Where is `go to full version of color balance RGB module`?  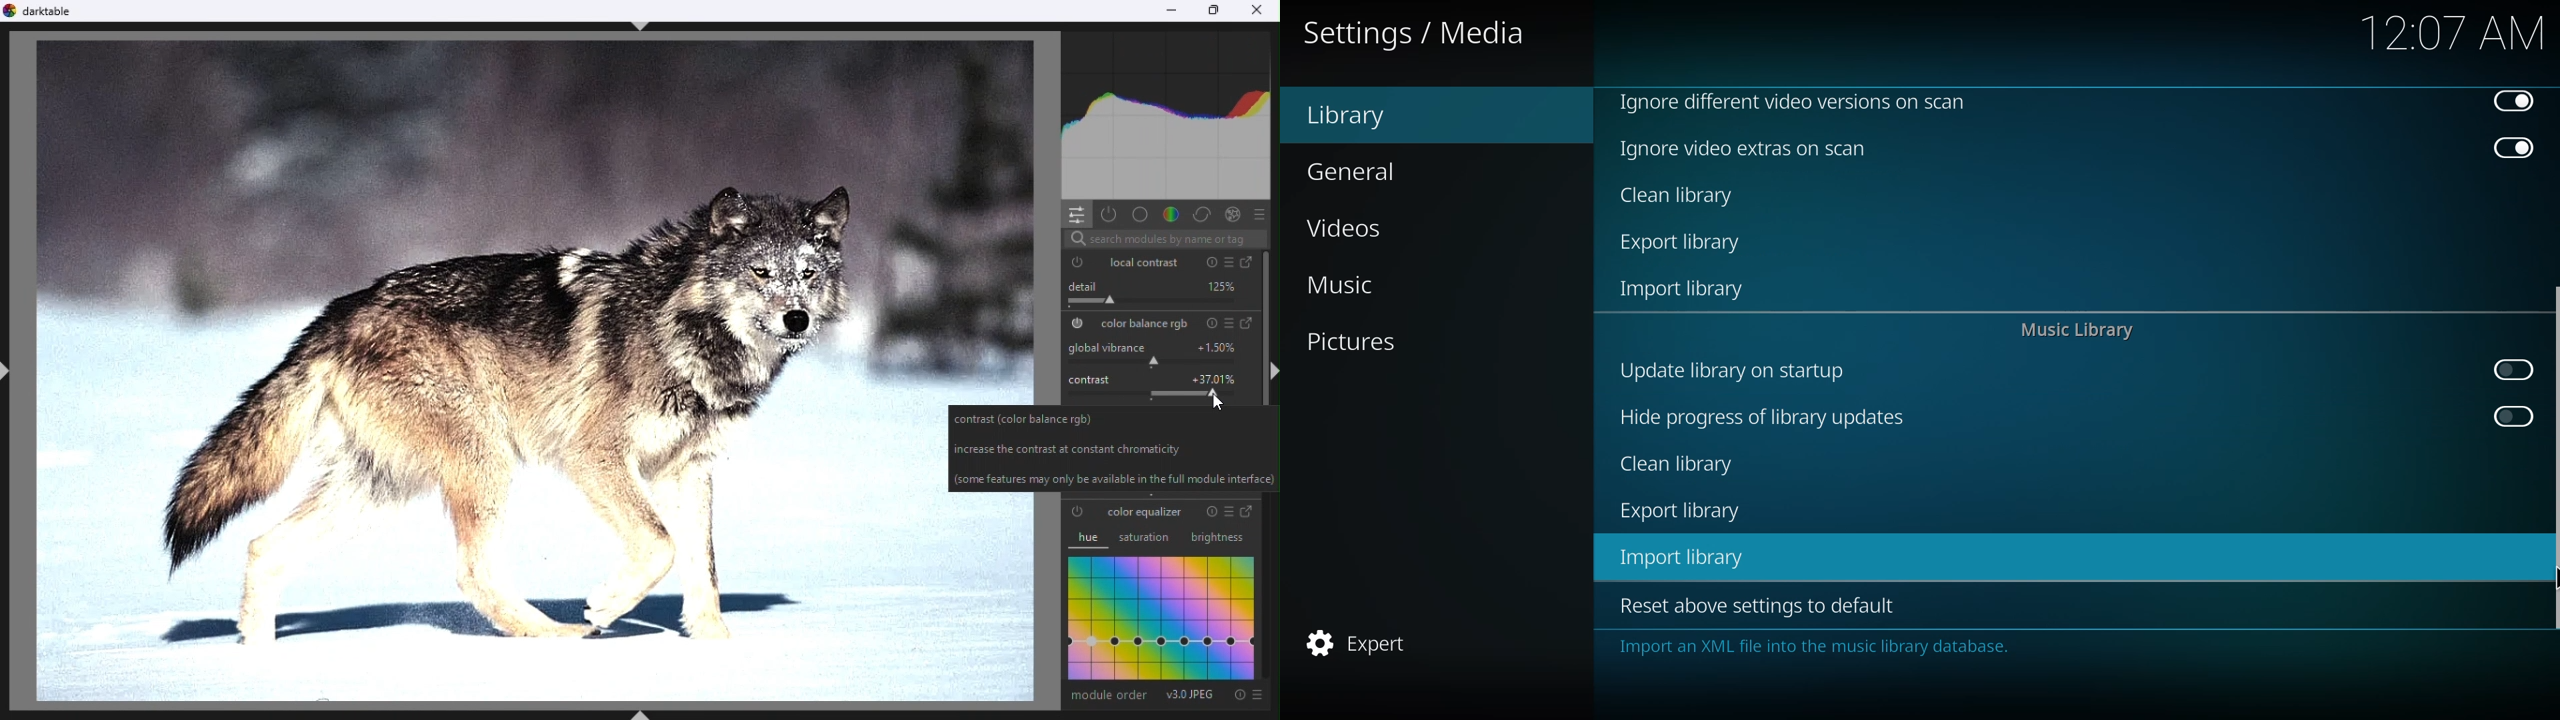 go to full version of color balance RGB module is located at coordinates (1249, 324).